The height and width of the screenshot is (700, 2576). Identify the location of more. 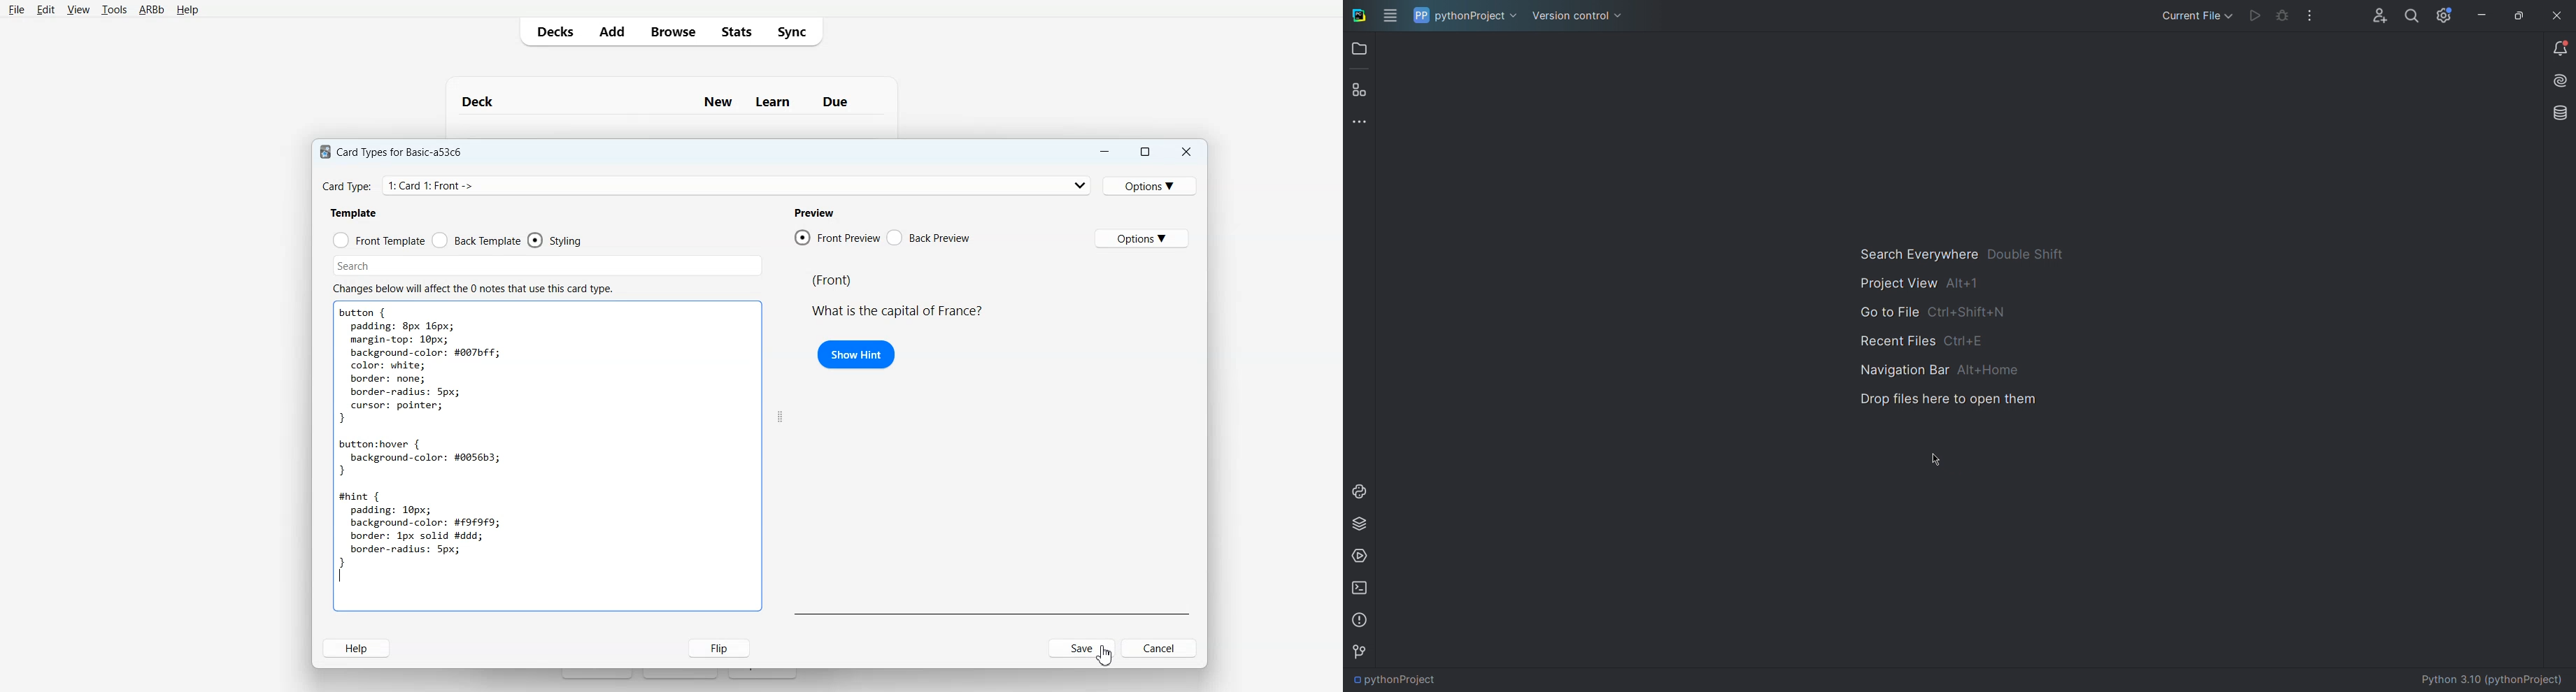
(2311, 16).